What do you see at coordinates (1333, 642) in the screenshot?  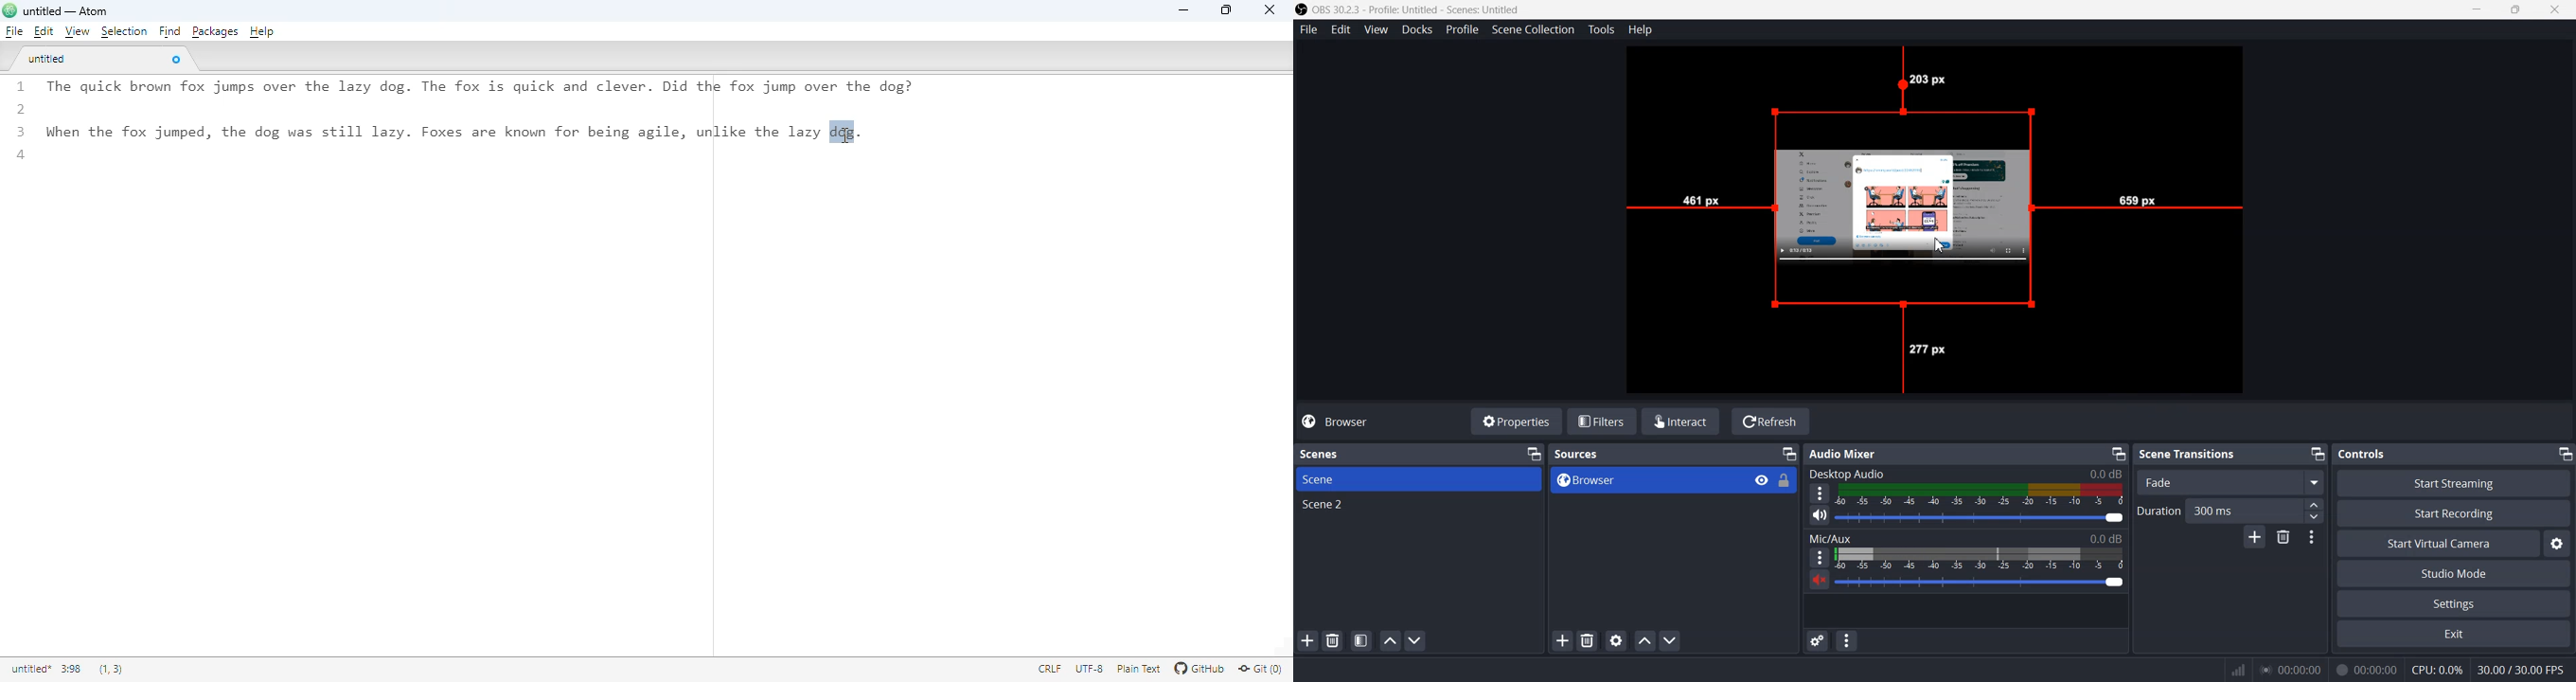 I see `Remove selected scene` at bounding box center [1333, 642].